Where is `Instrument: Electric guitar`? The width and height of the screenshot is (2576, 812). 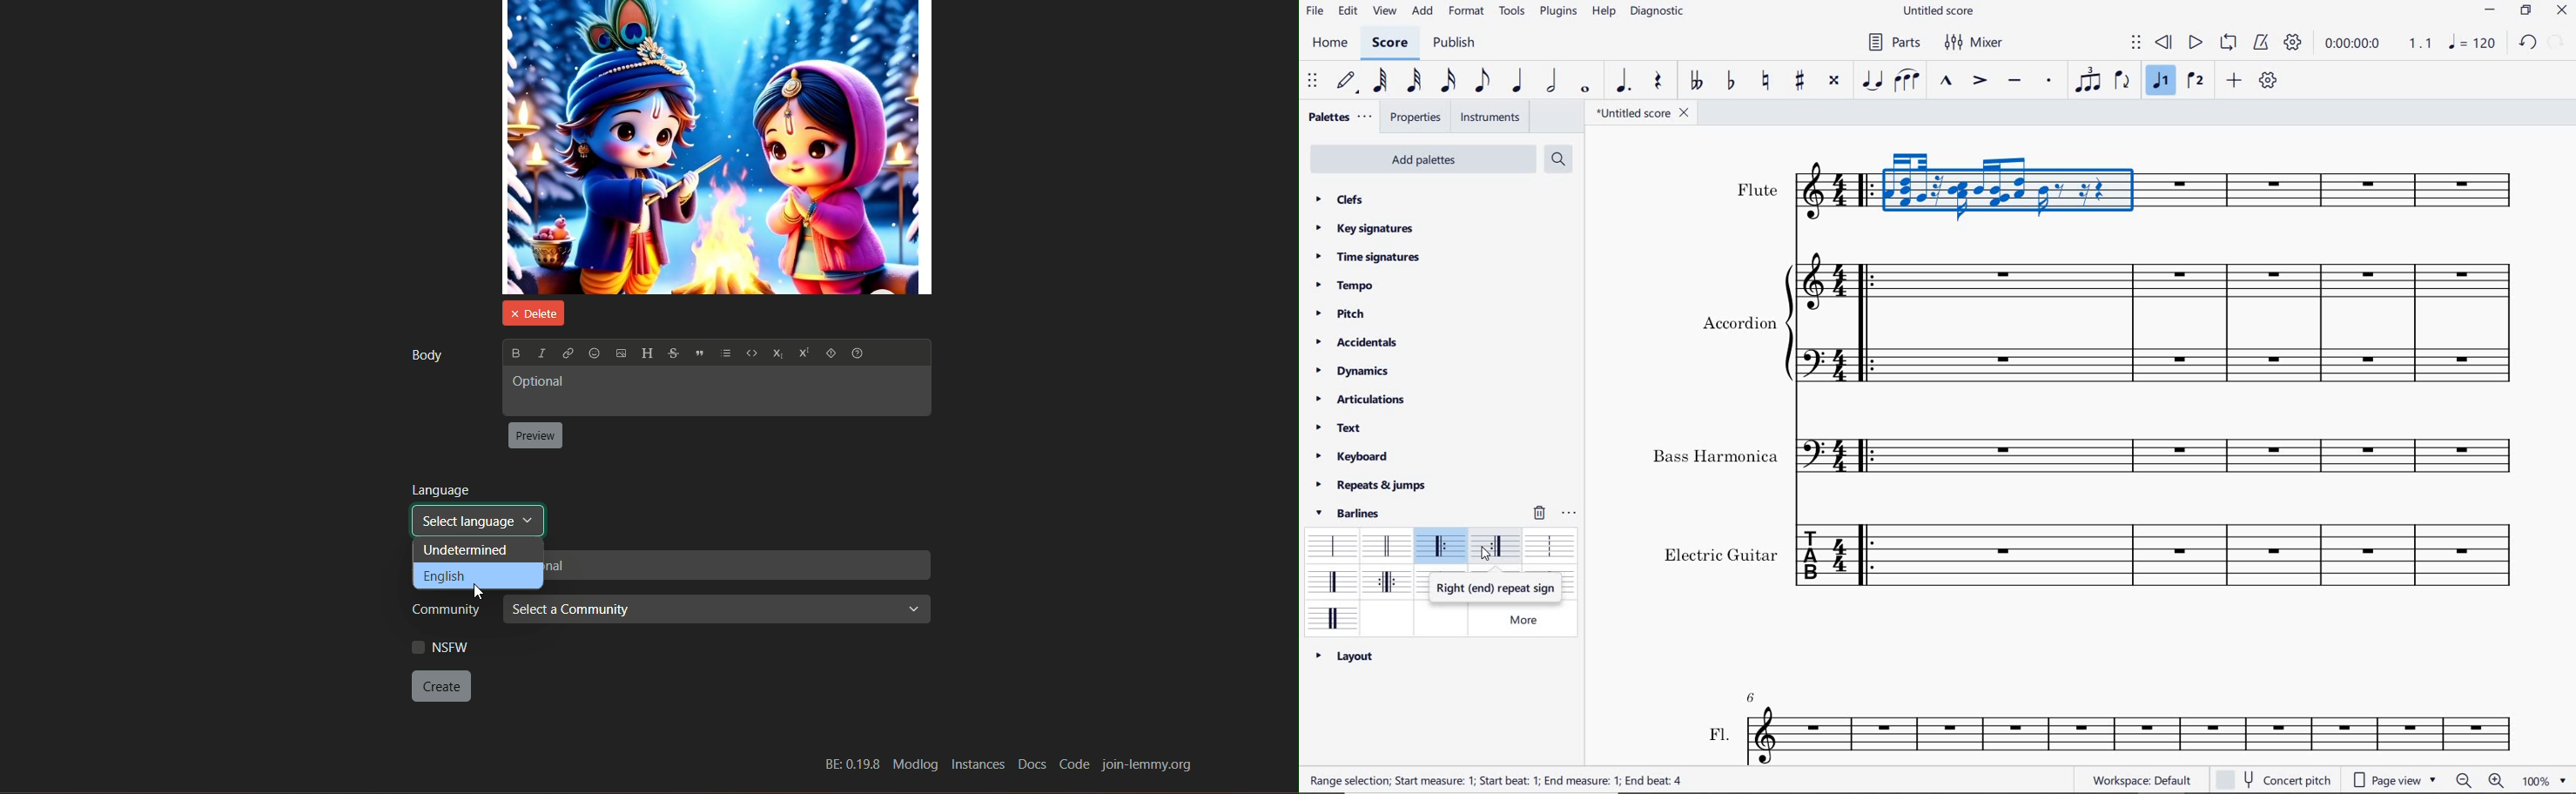 Instrument: Electric guitar is located at coordinates (2203, 456).